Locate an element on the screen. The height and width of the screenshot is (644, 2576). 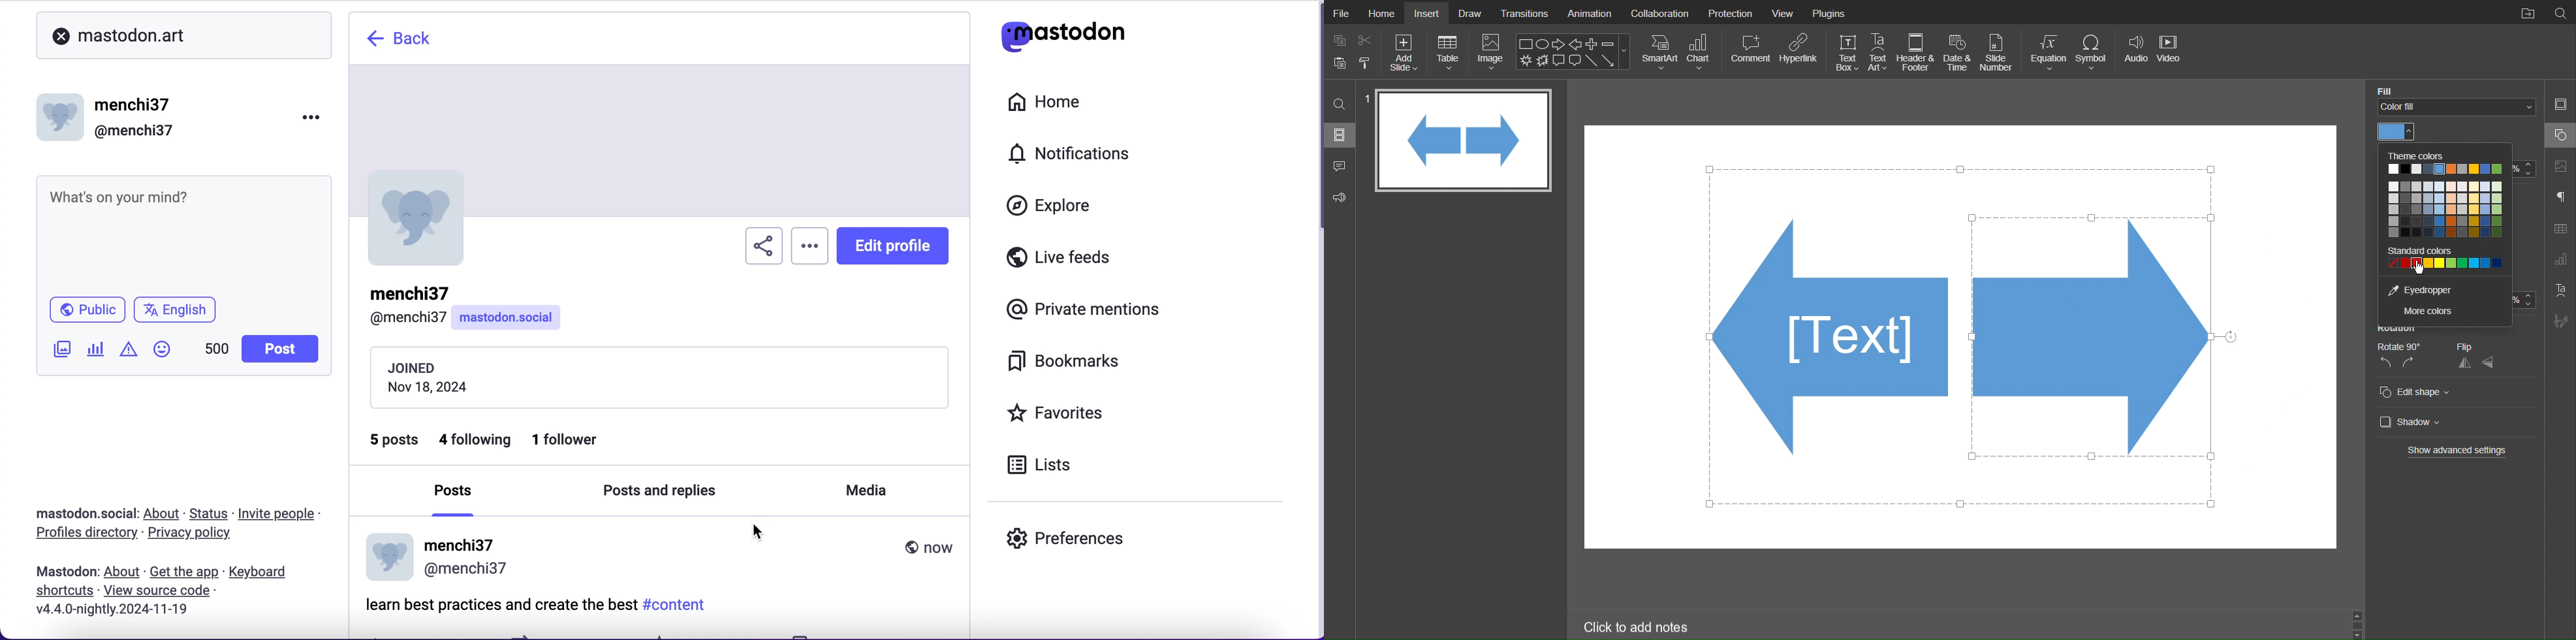
post published is located at coordinates (64, 569).